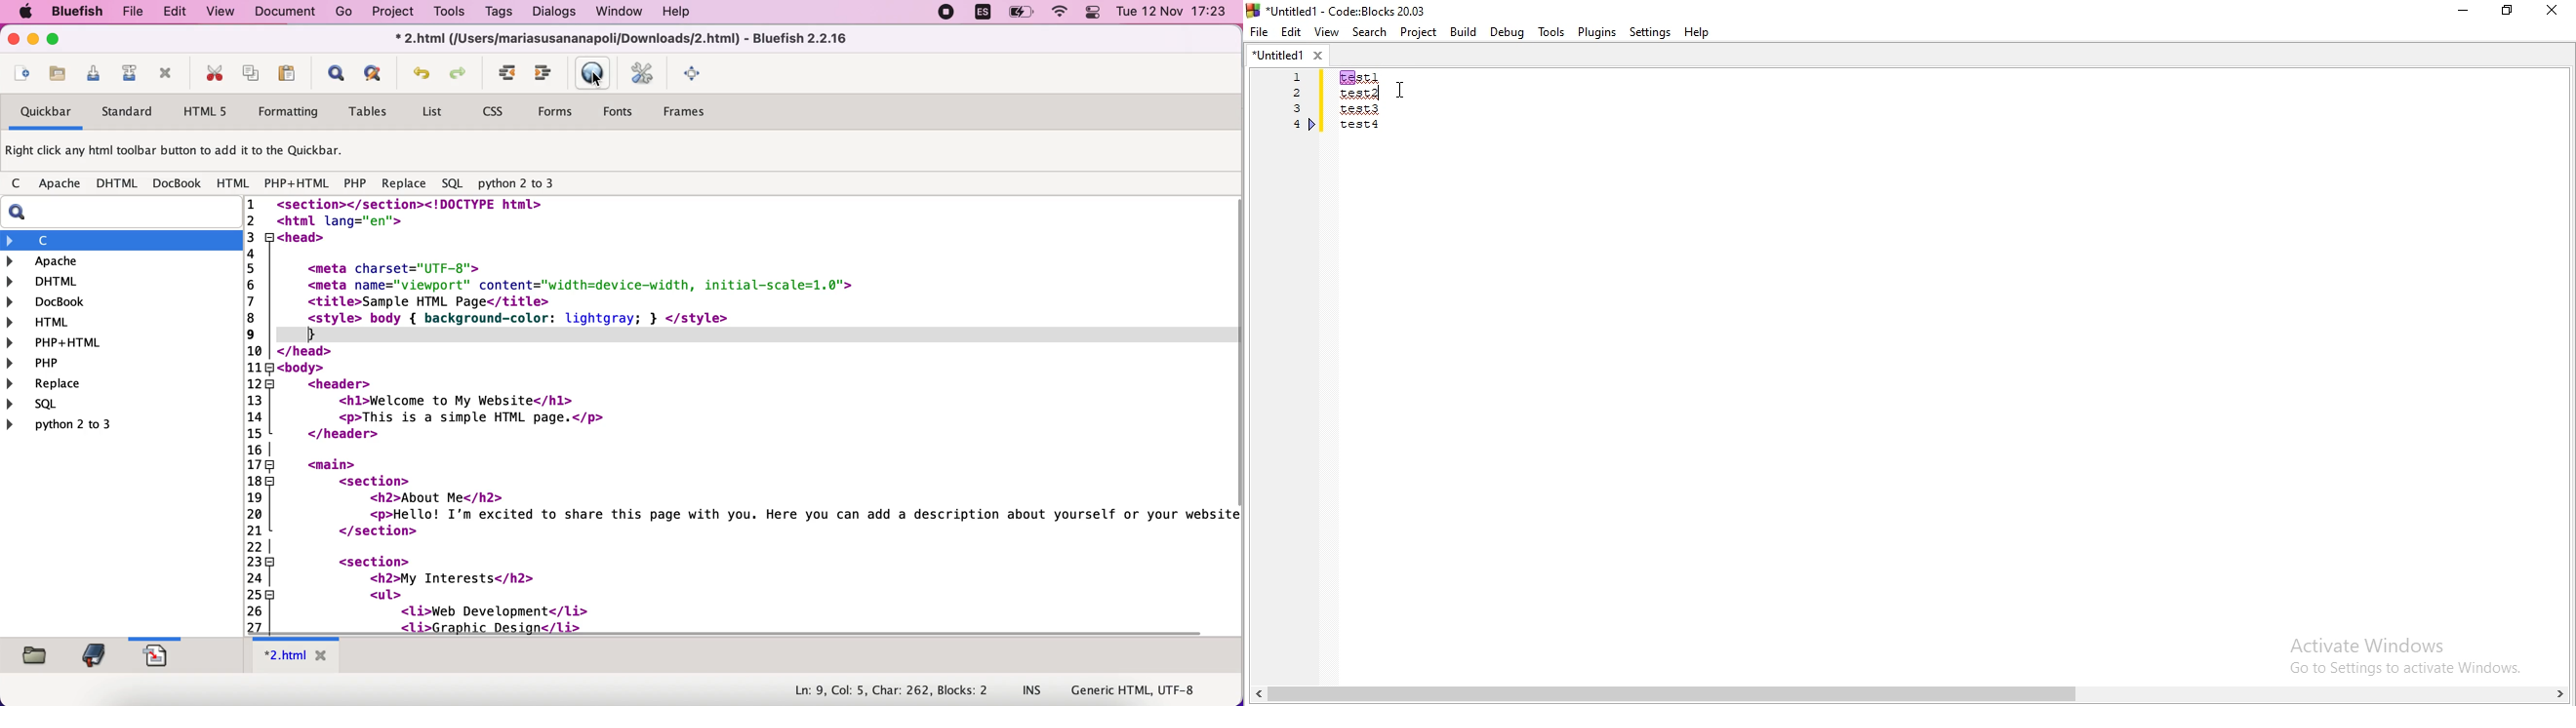 The image size is (2576, 728). What do you see at coordinates (2556, 11) in the screenshot?
I see `close` at bounding box center [2556, 11].